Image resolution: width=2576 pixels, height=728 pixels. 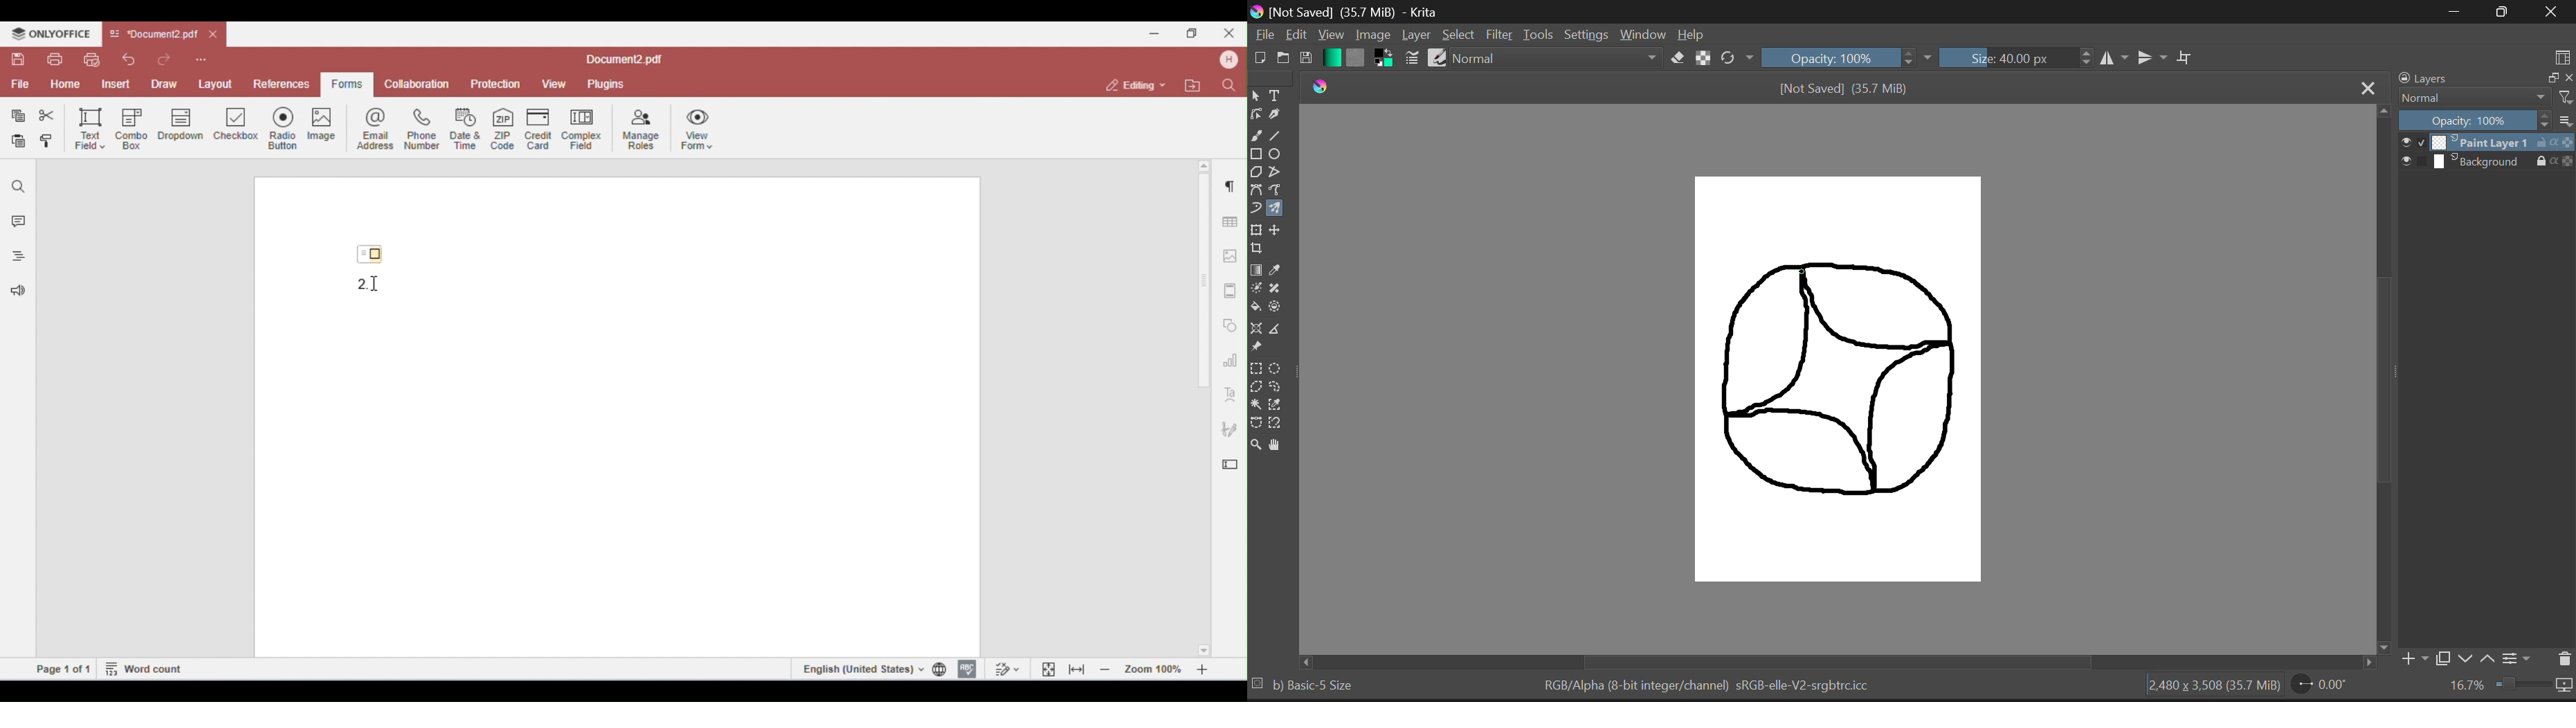 I want to click on Erase, so click(x=1678, y=59).